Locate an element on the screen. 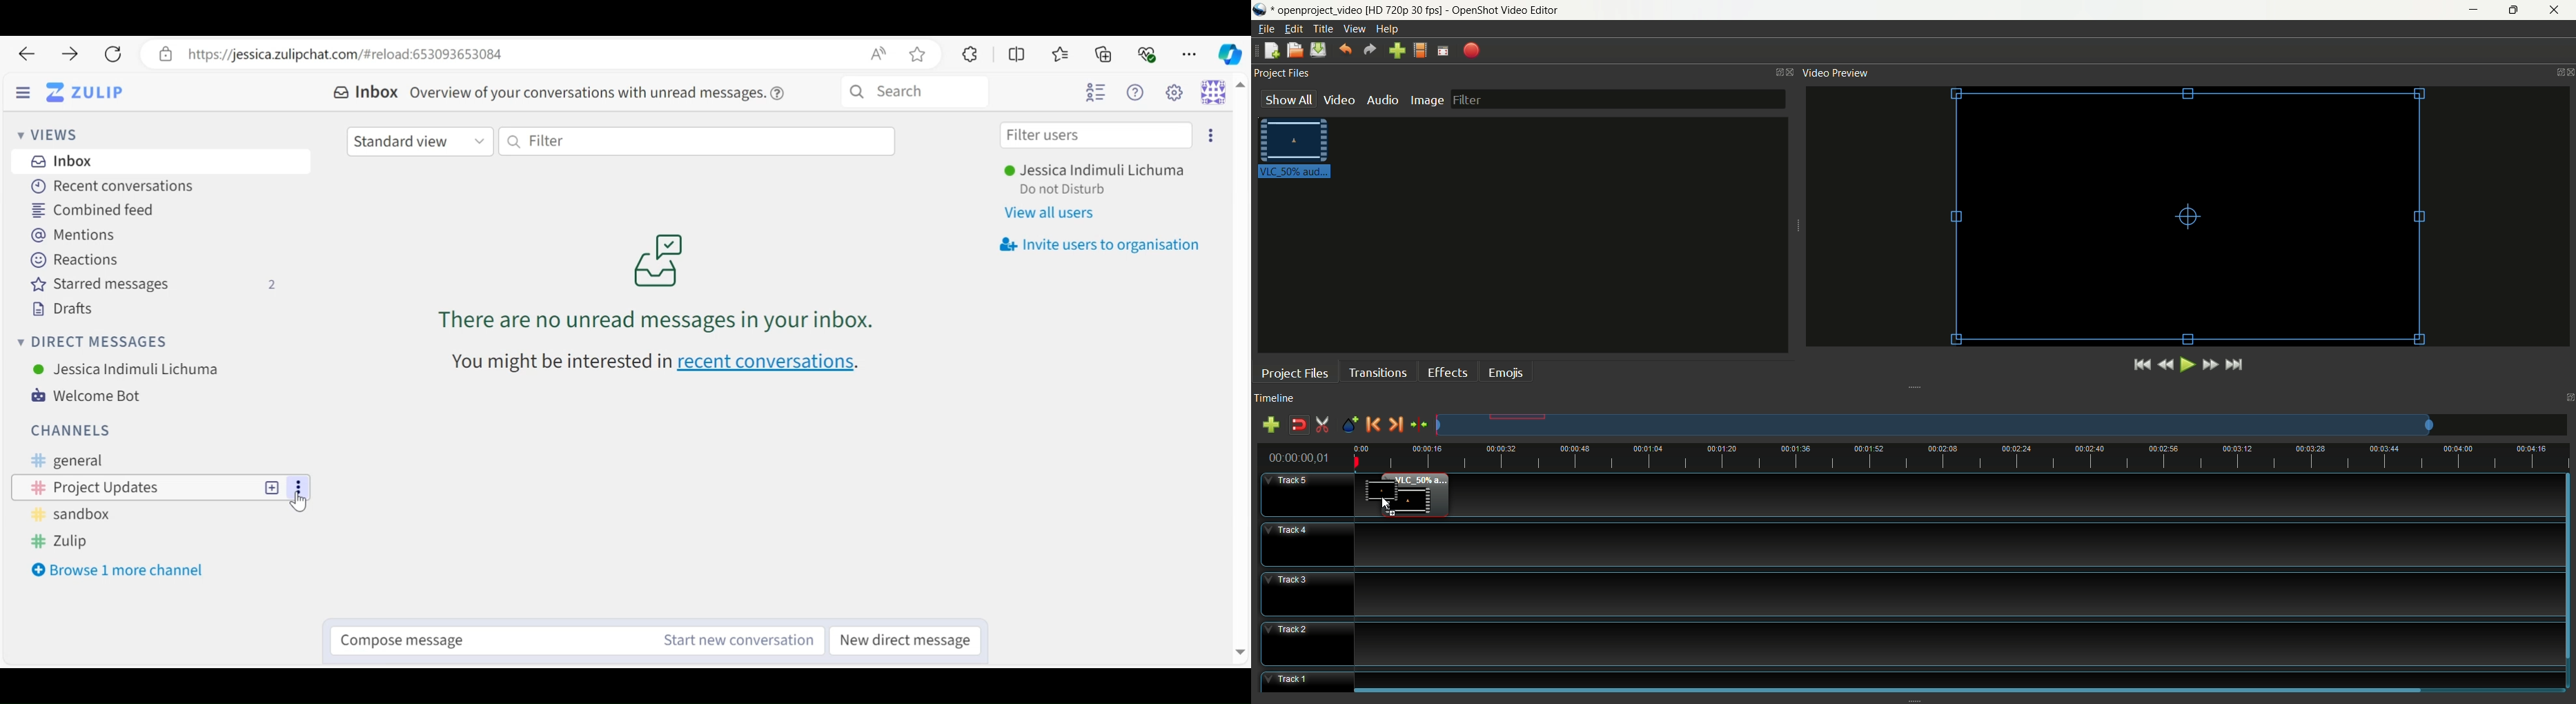 The width and height of the screenshot is (2576, 728). fullscreen is located at coordinates (1442, 50).